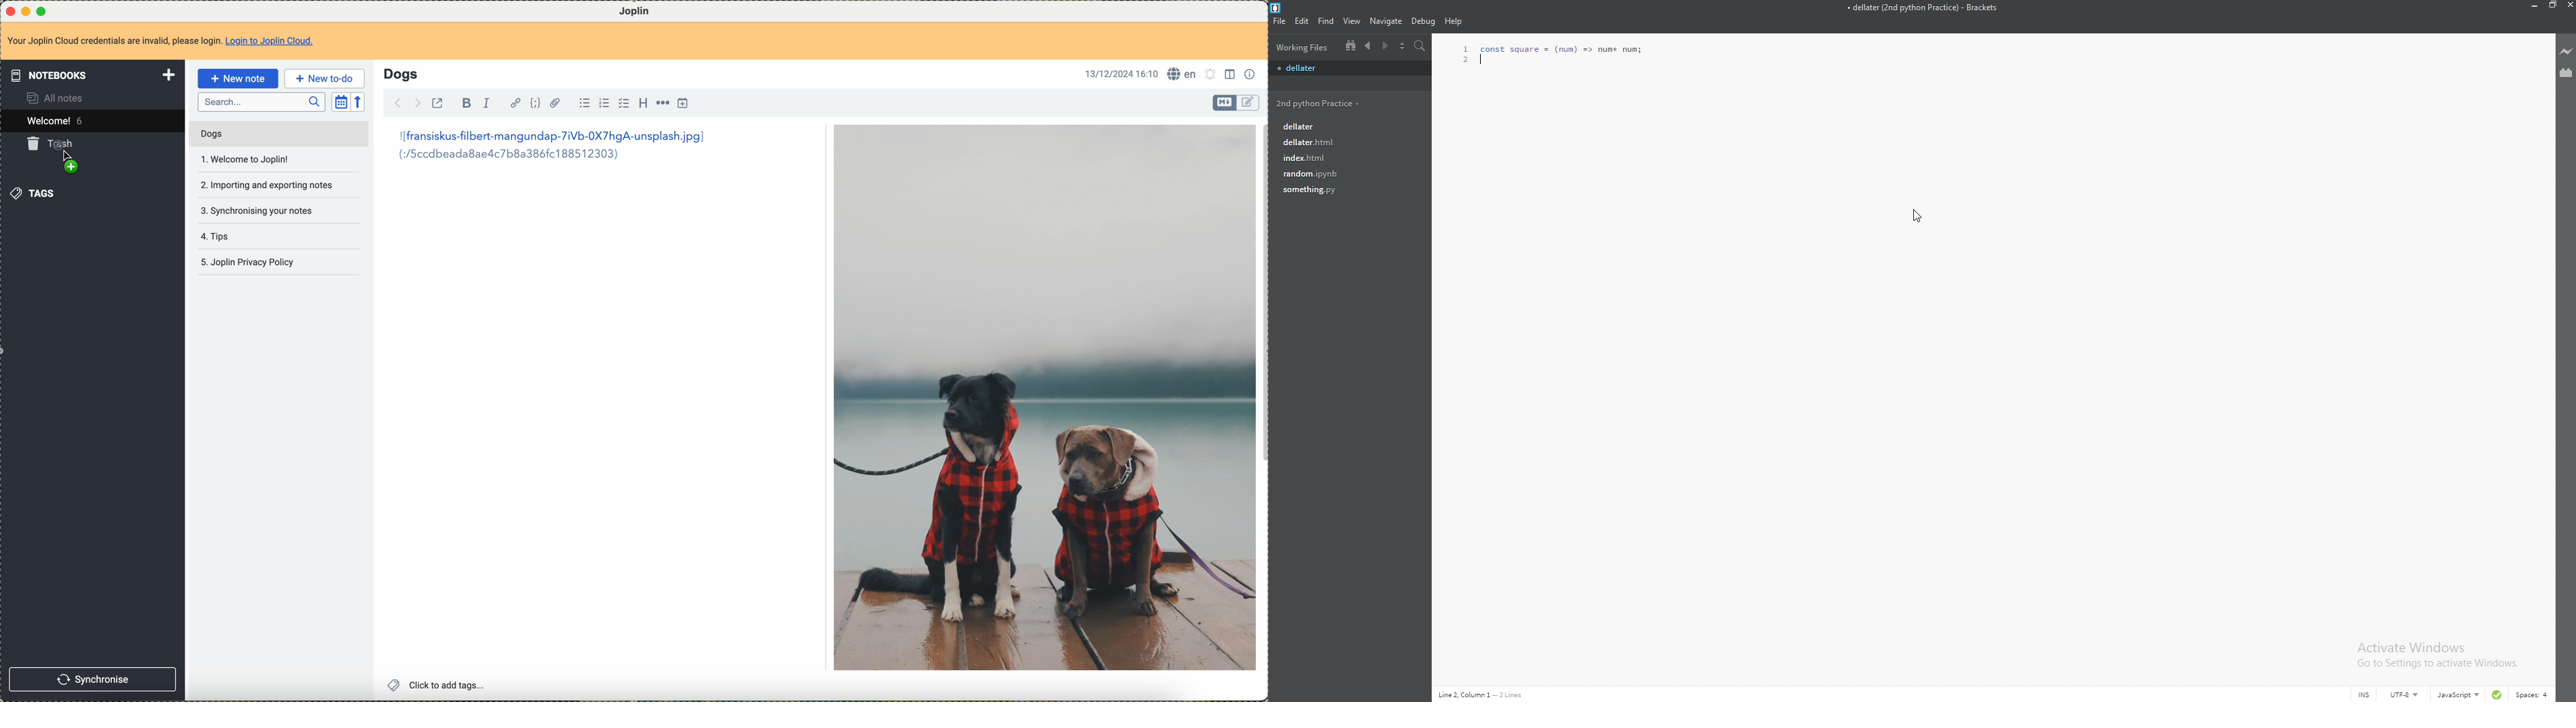  I want to click on Activate Windows
Go to Settings to activate Windows., so click(2436, 654).